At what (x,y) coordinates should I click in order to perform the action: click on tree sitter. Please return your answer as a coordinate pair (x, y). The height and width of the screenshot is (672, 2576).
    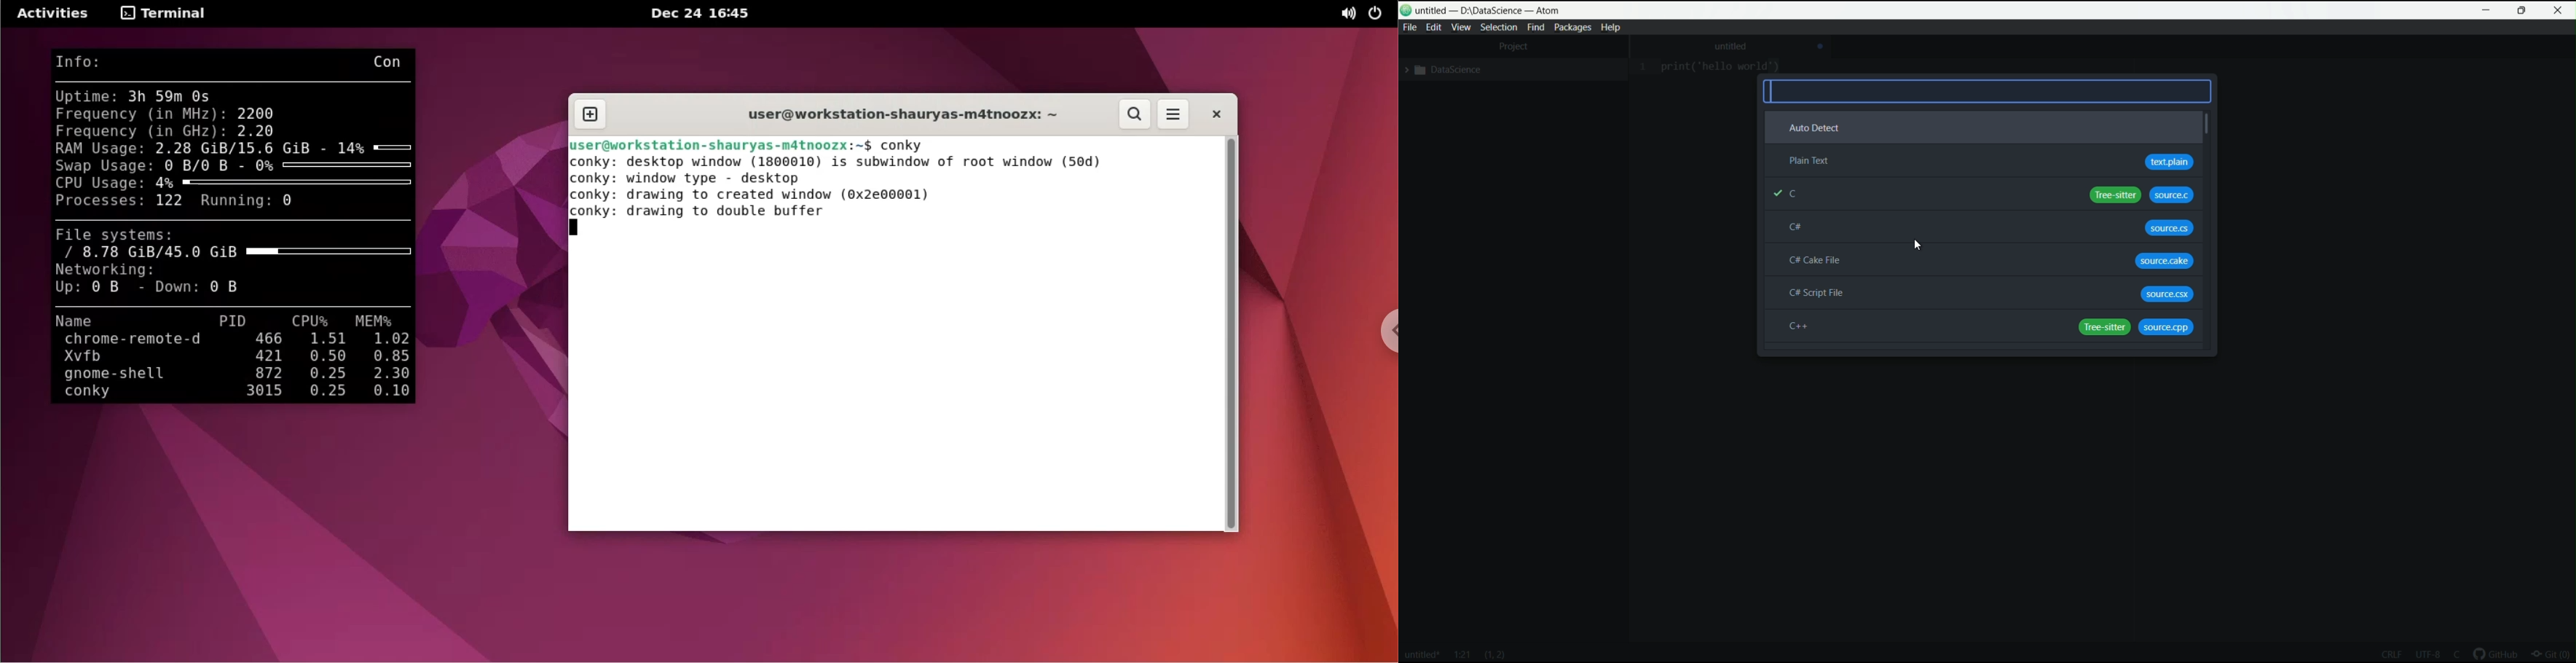
    Looking at the image, I should click on (2104, 327).